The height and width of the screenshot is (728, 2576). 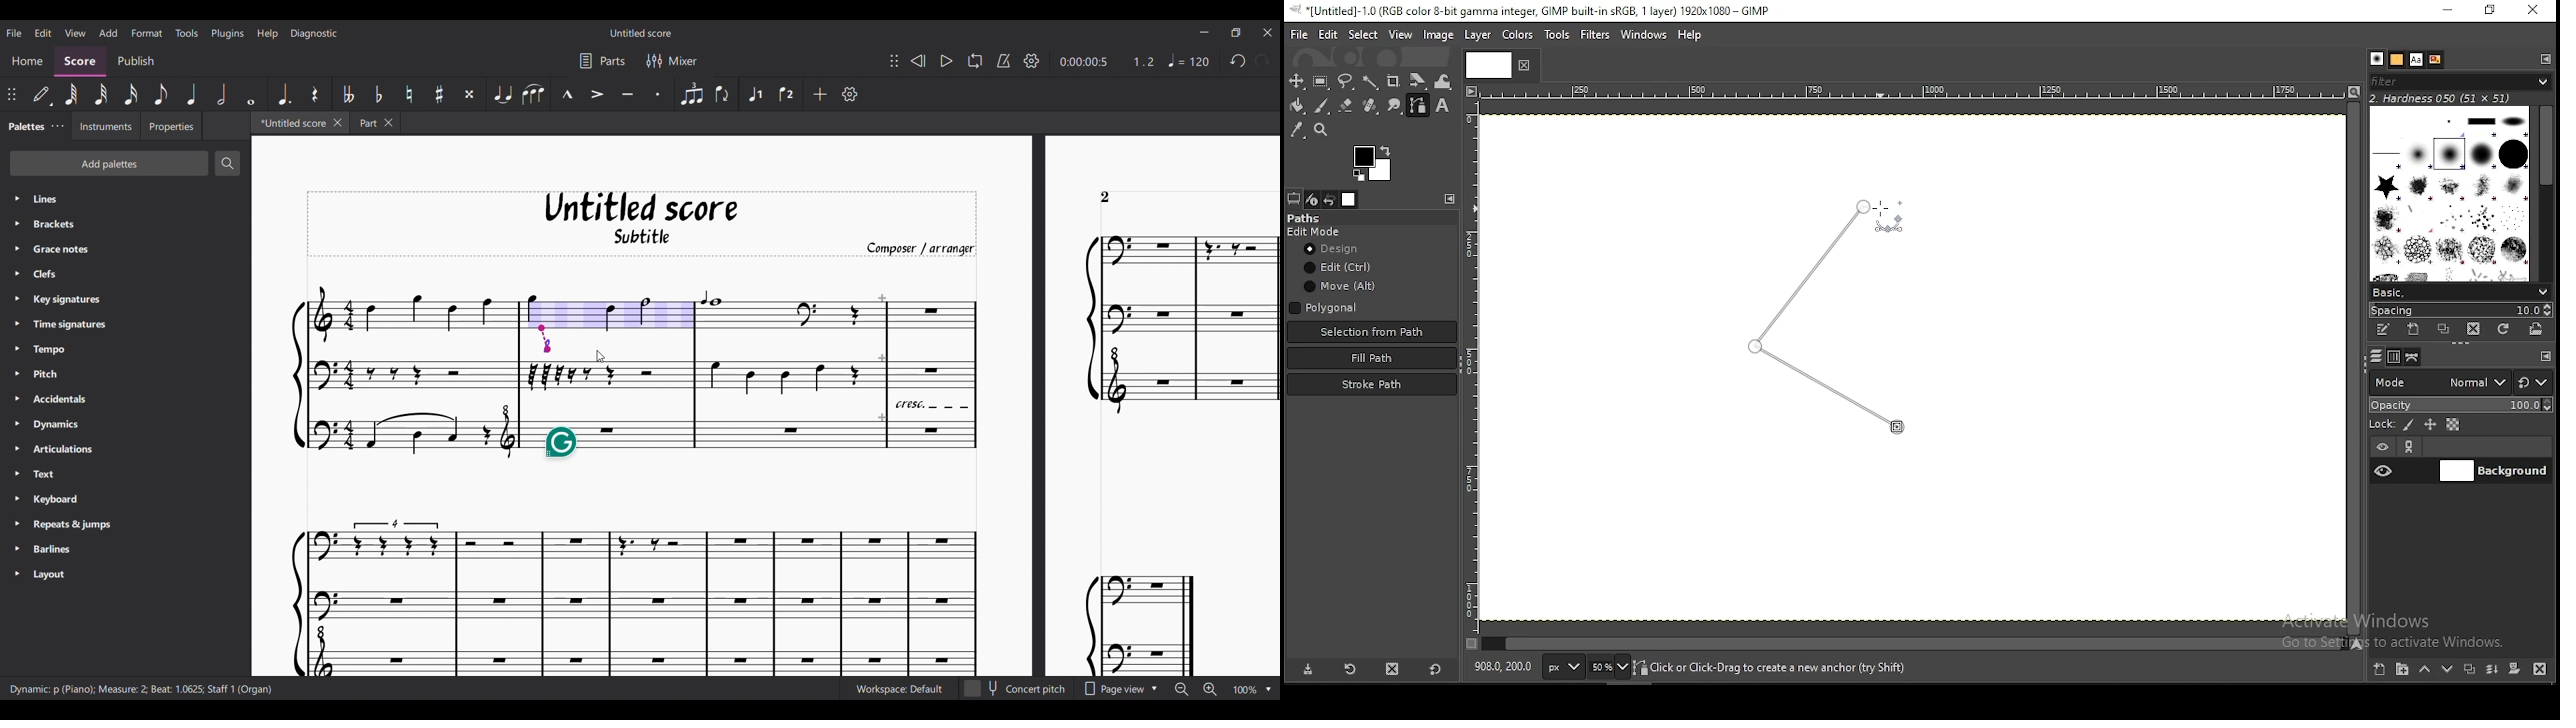 What do you see at coordinates (315, 94) in the screenshot?
I see `Rest` at bounding box center [315, 94].